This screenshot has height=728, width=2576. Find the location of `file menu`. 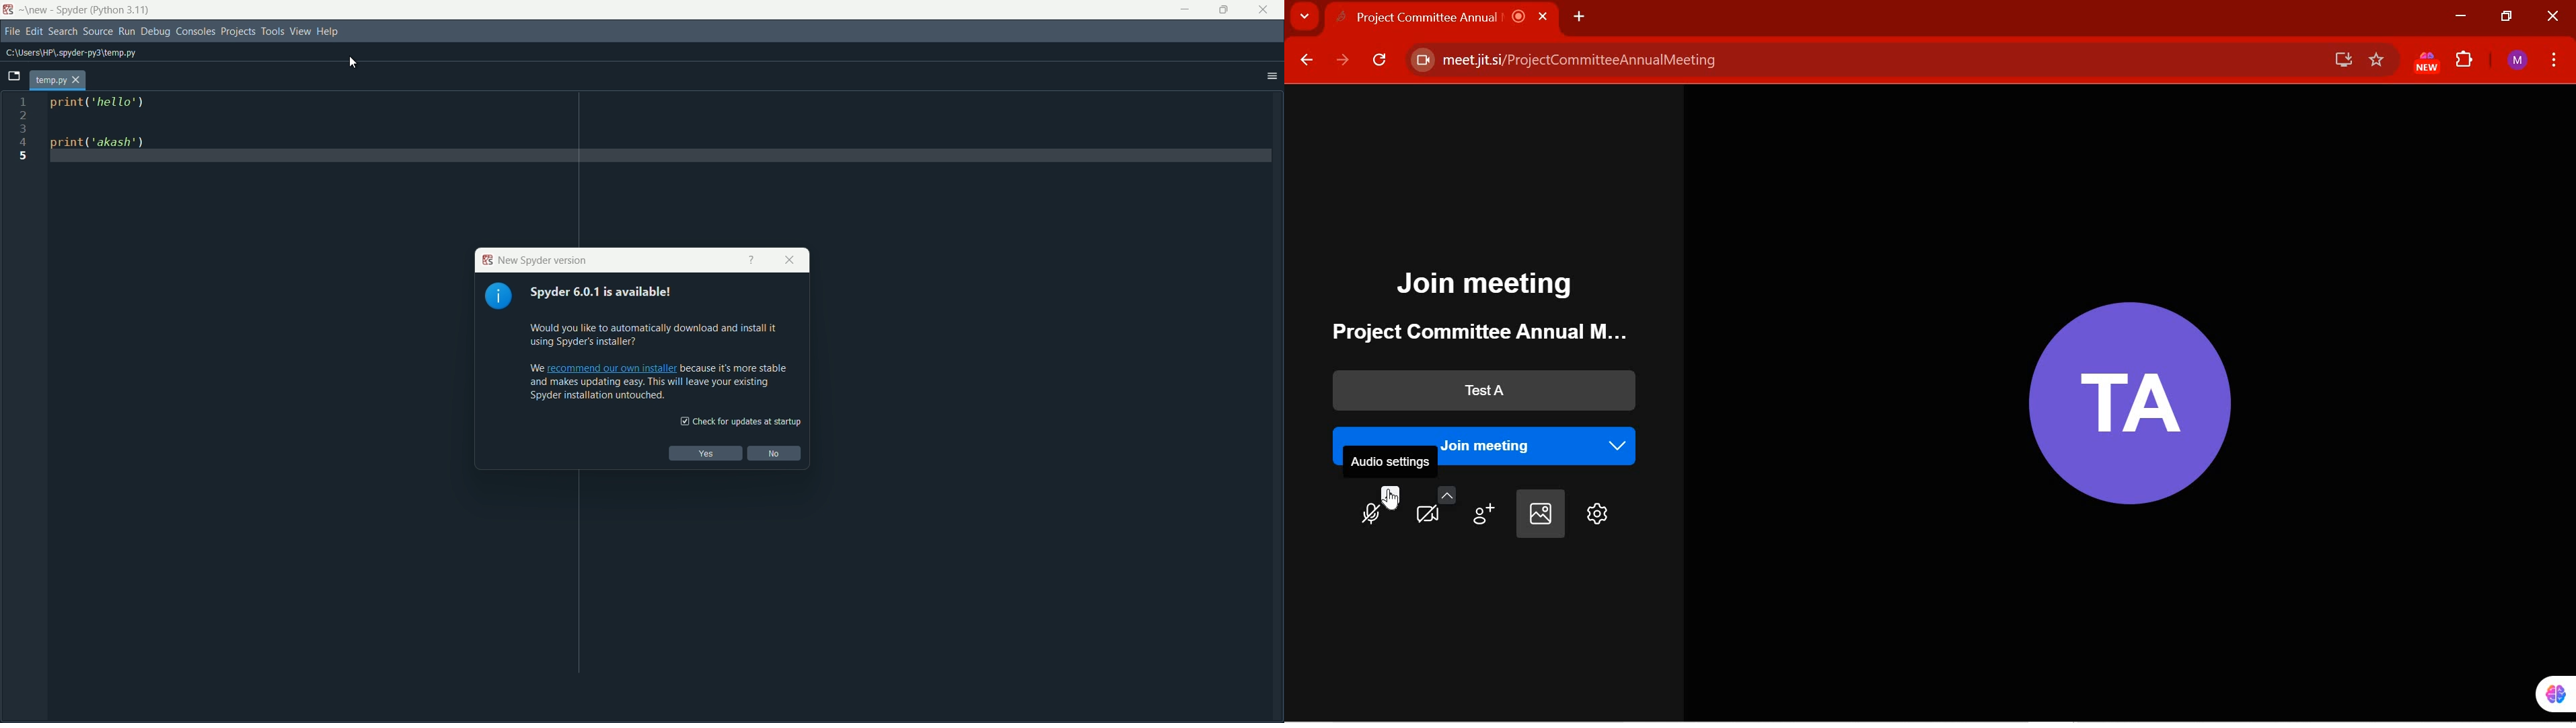

file menu is located at coordinates (12, 30).